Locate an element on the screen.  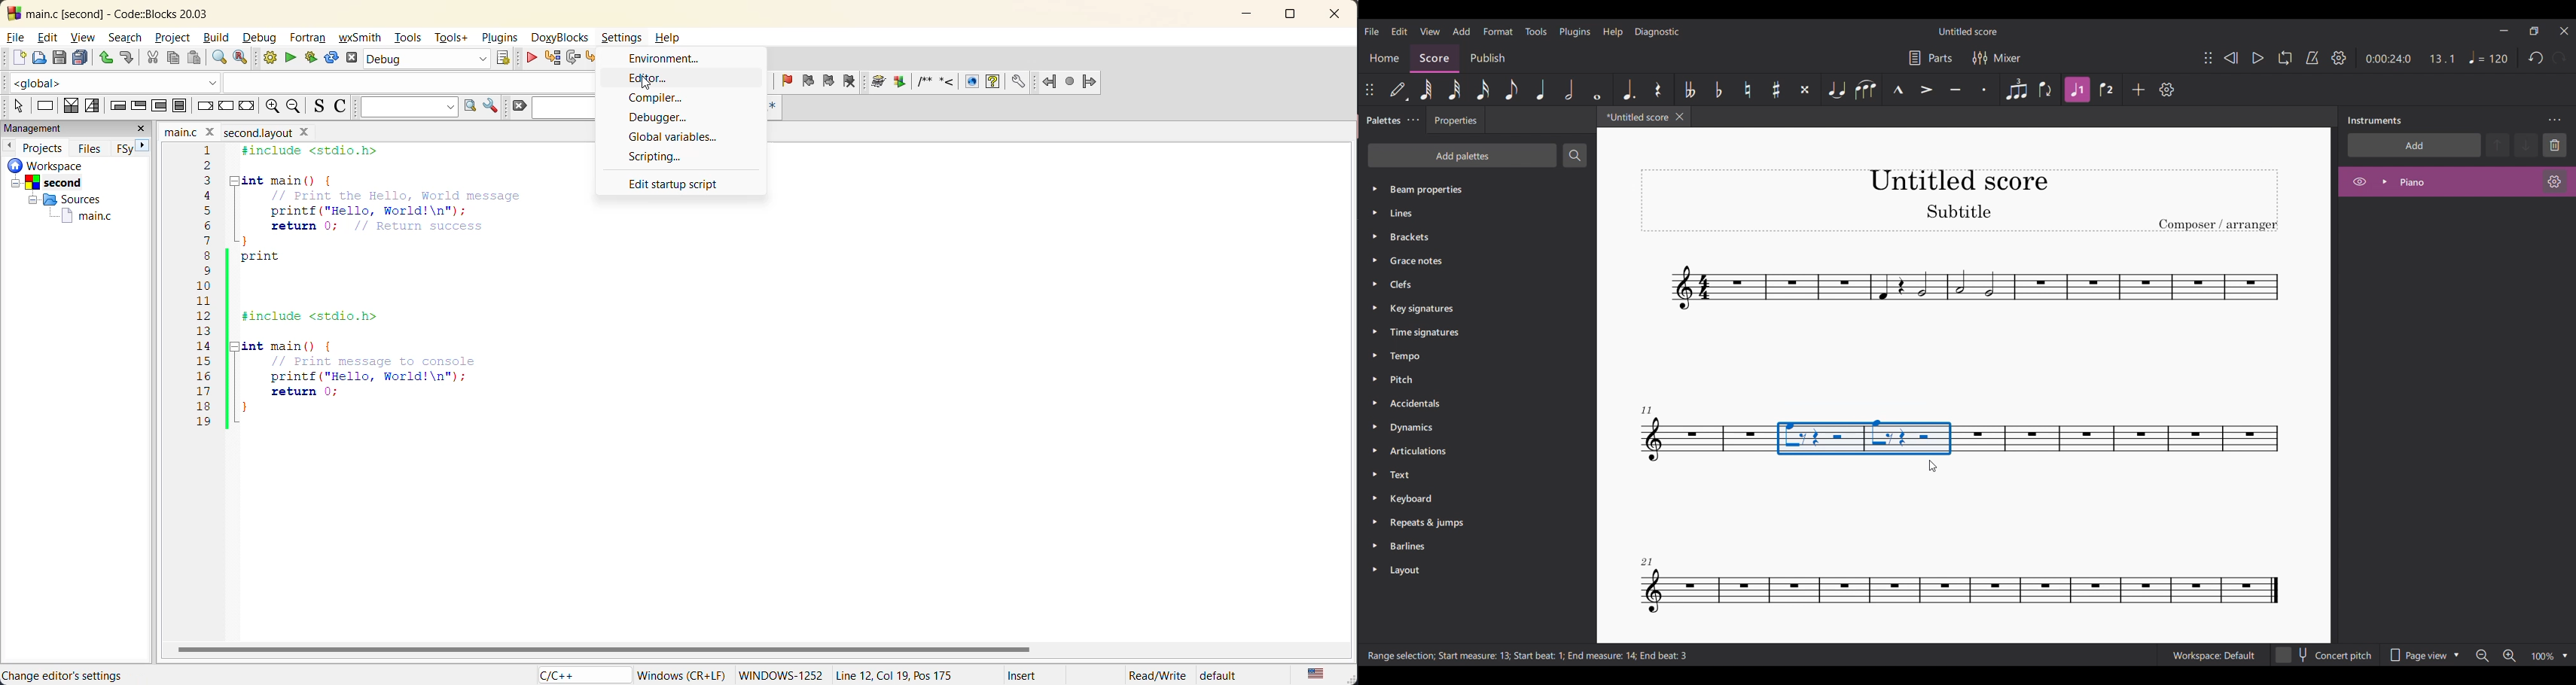
Text is located at coordinates (1466, 474).